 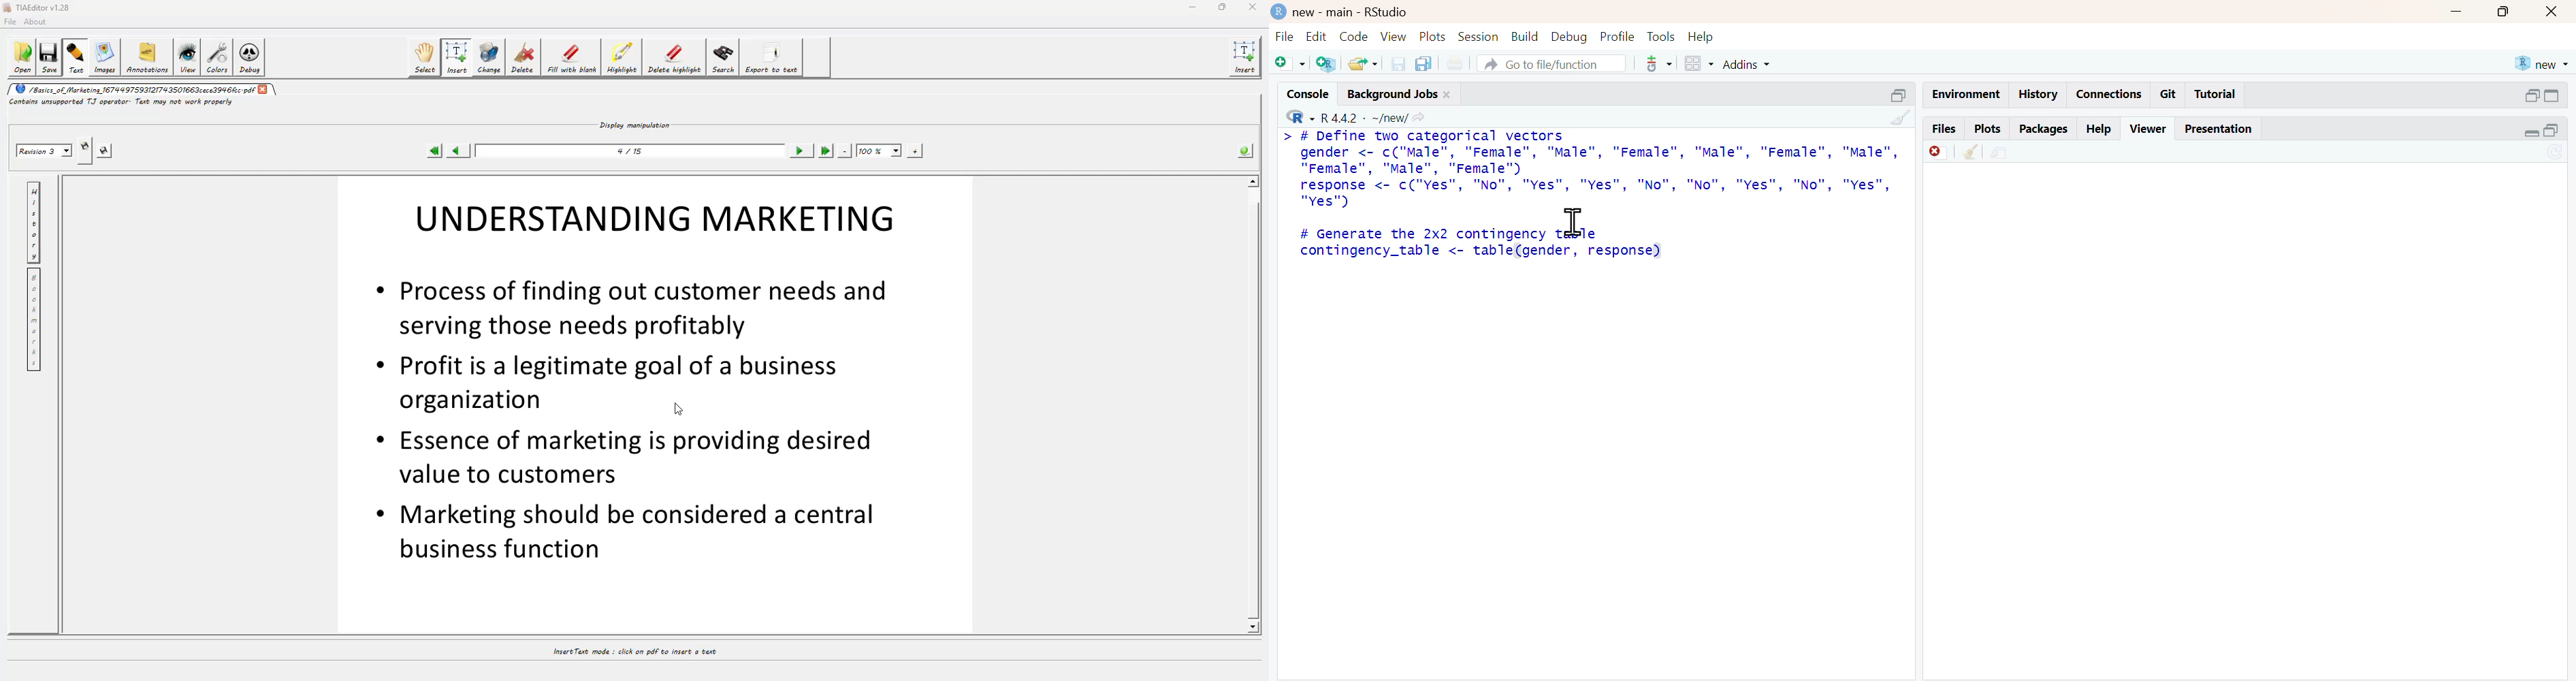 What do you see at coordinates (1746, 65) in the screenshot?
I see `addins` at bounding box center [1746, 65].